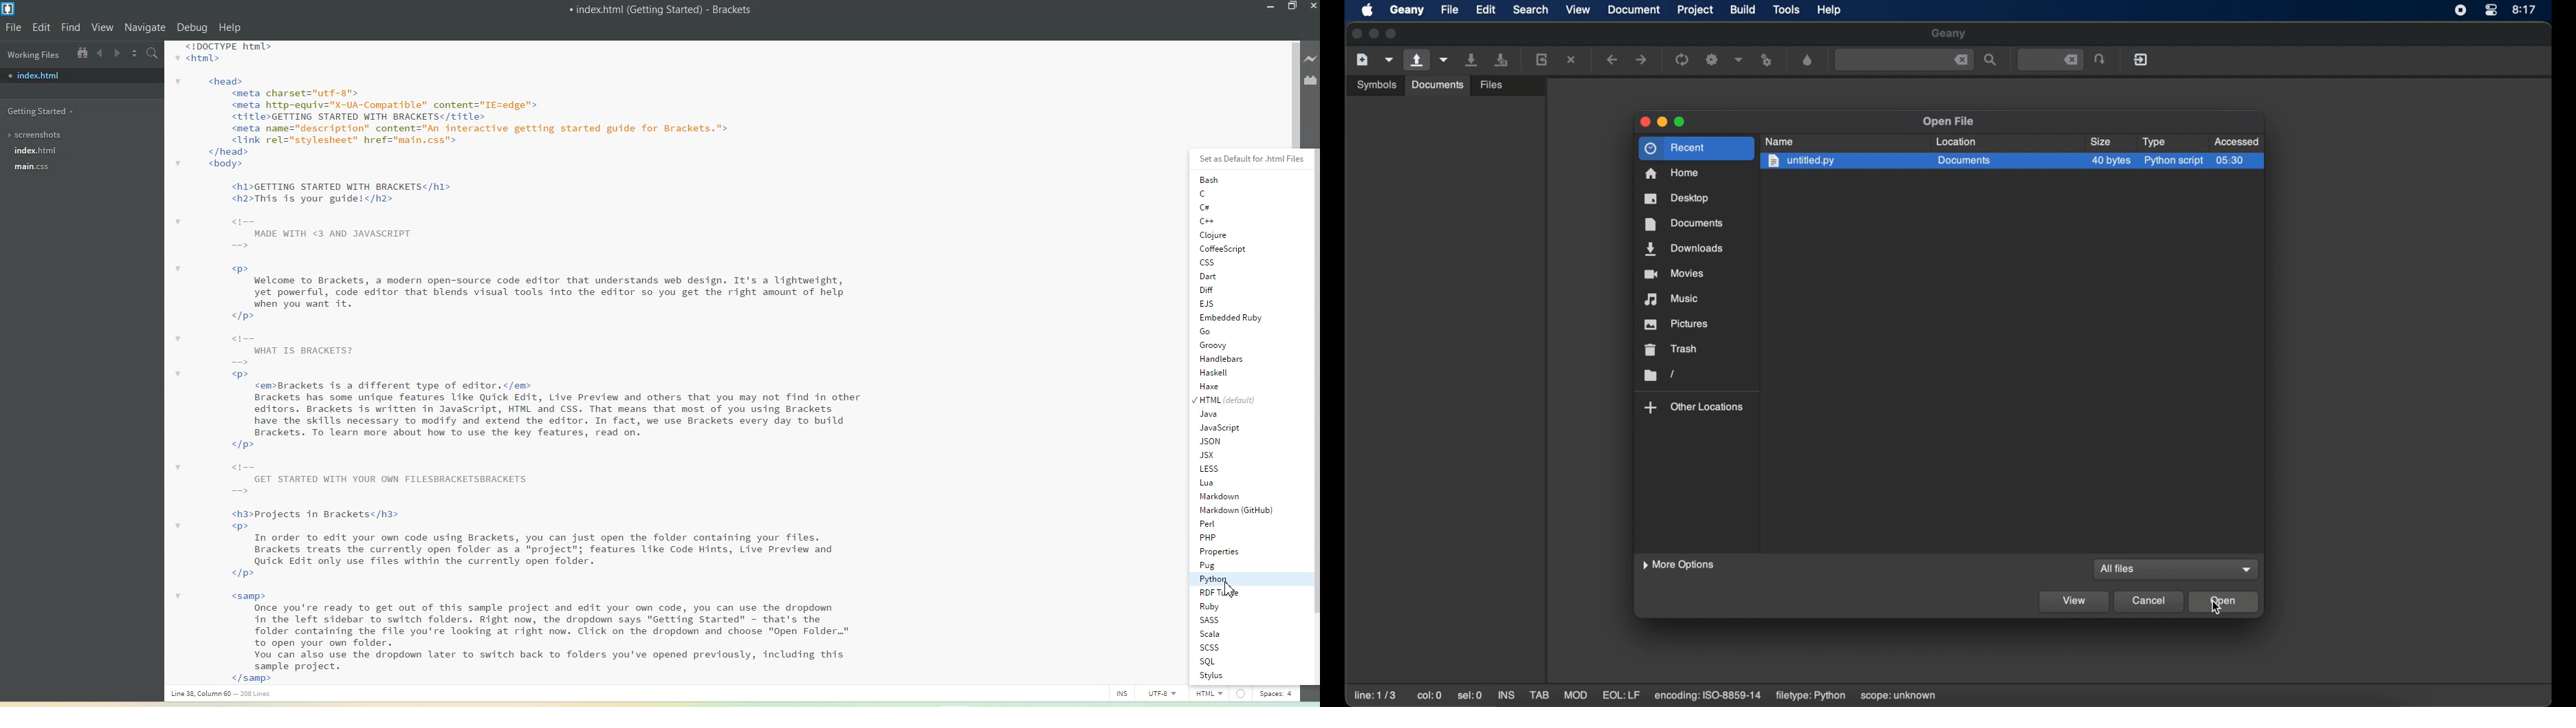 The height and width of the screenshot is (728, 2576). What do you see at coordinates (1227, 208) in the screenshot?
I see `C#` at bounding box center [1227, 208].